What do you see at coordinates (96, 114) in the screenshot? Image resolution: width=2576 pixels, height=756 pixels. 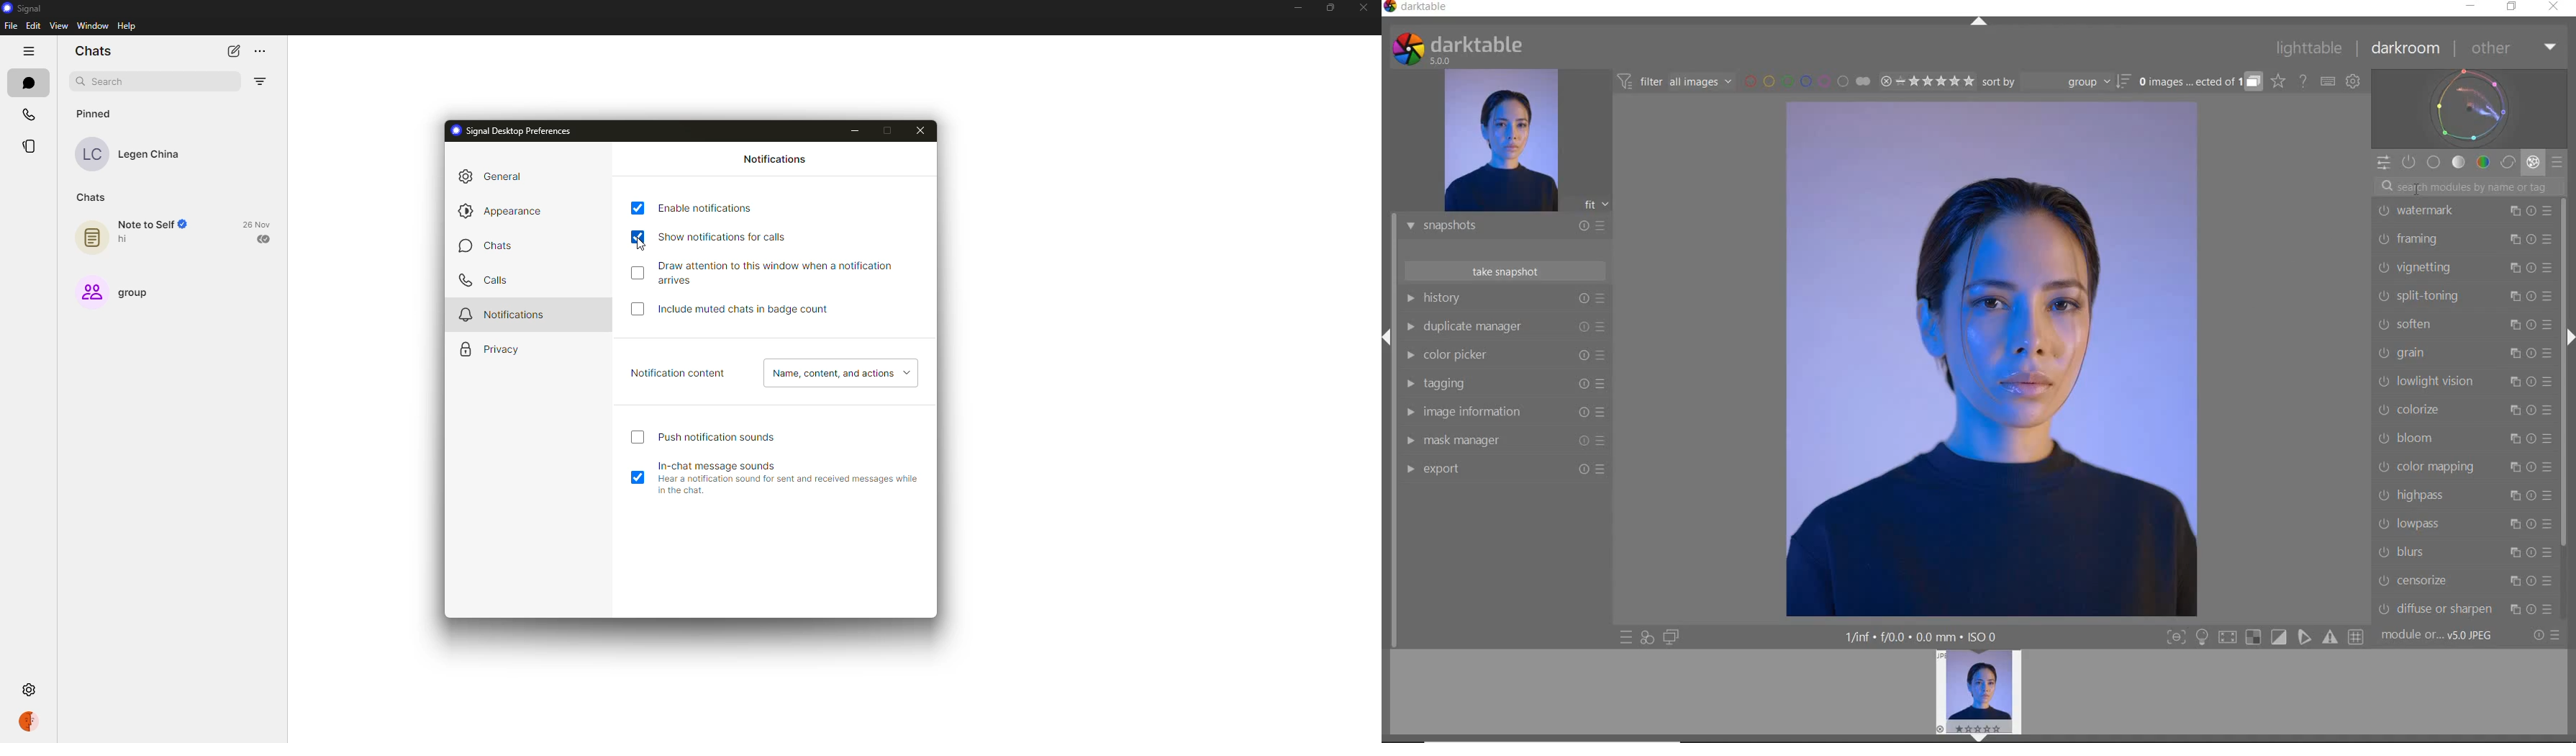 I see `pinned` at bounding box center [96, 114].